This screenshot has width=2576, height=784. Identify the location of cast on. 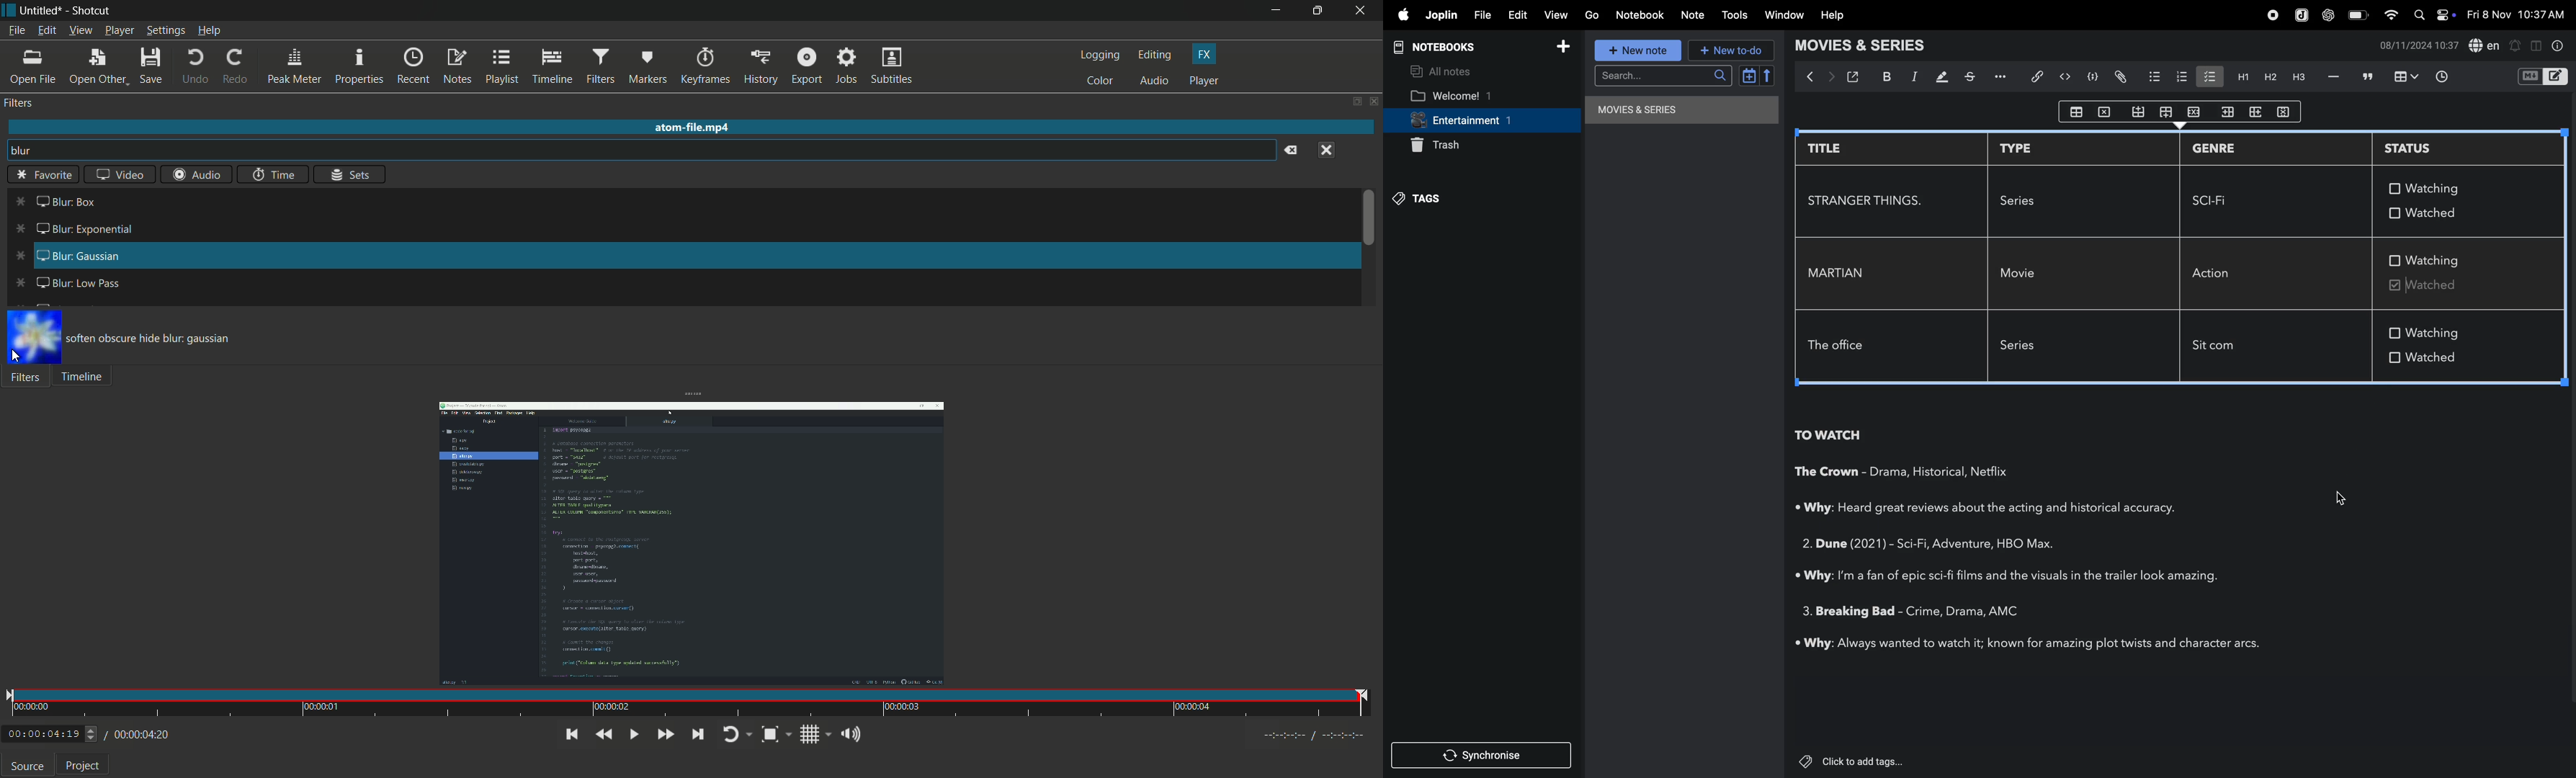
(2034, 544).